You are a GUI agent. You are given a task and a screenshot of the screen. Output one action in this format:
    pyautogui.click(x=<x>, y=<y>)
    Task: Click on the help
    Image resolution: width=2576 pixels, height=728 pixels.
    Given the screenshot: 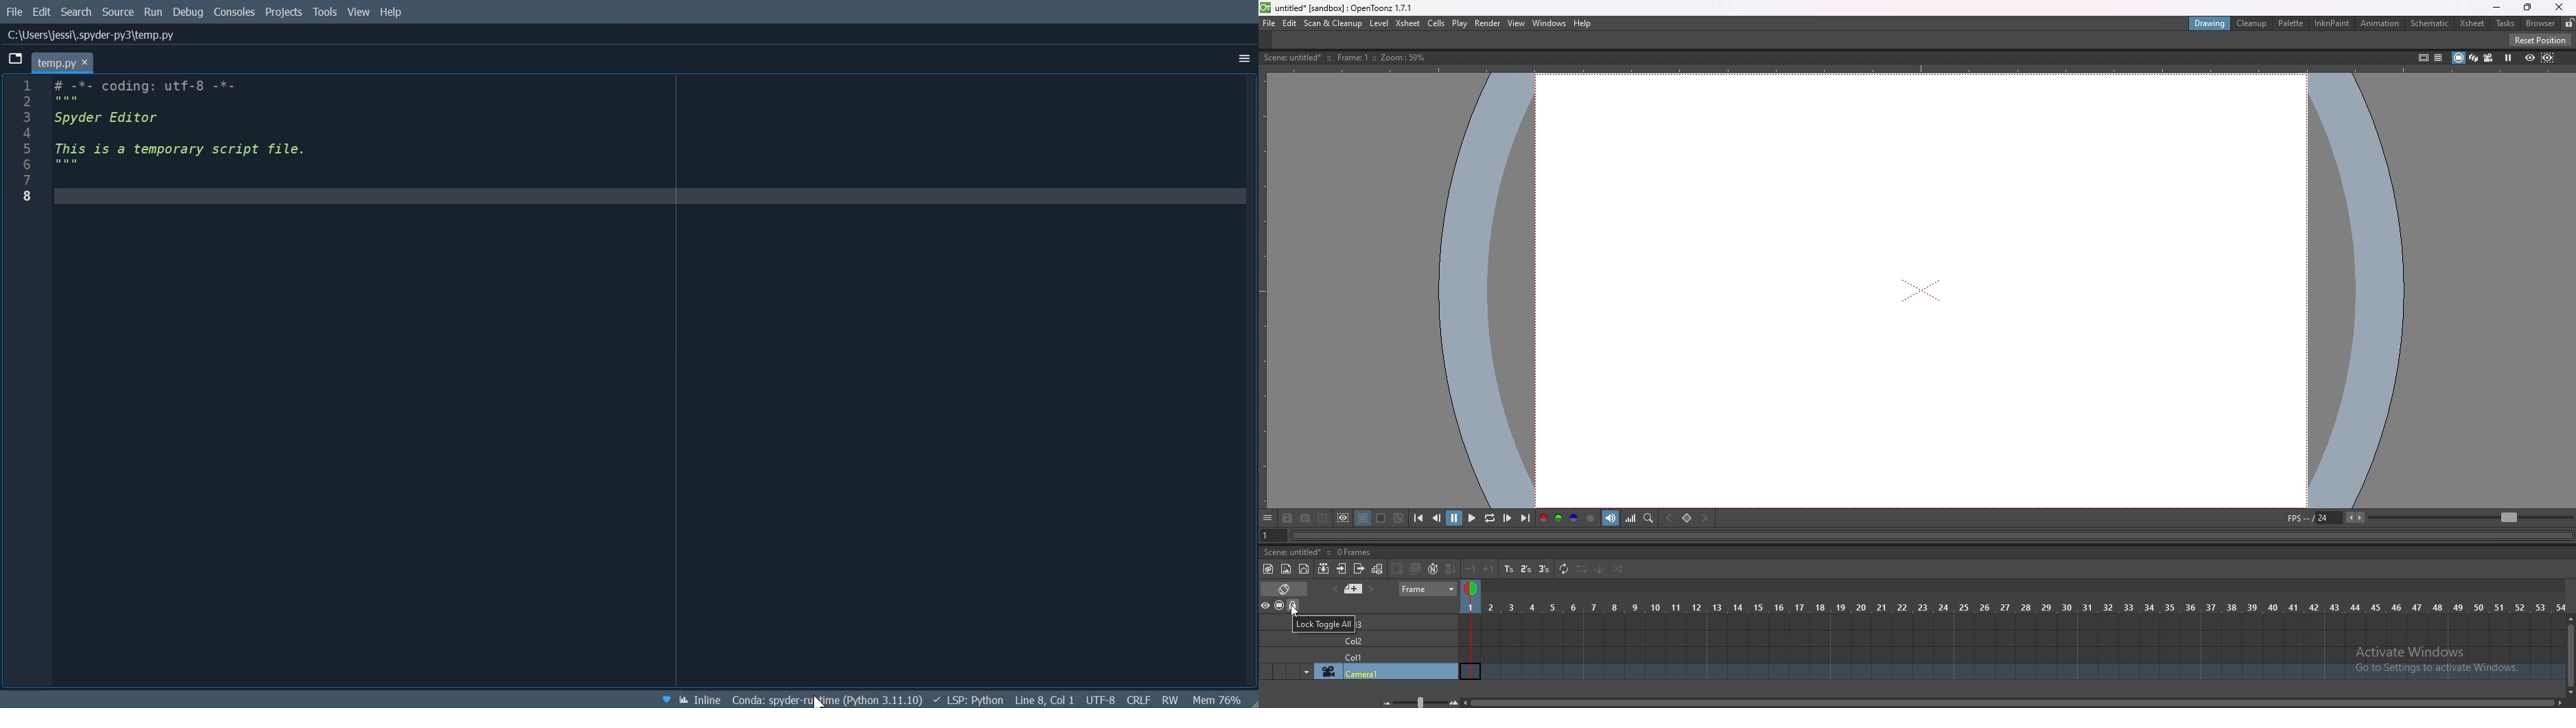 What is the action you would take?
    pyautogui.click(x=1584, y=23)
    